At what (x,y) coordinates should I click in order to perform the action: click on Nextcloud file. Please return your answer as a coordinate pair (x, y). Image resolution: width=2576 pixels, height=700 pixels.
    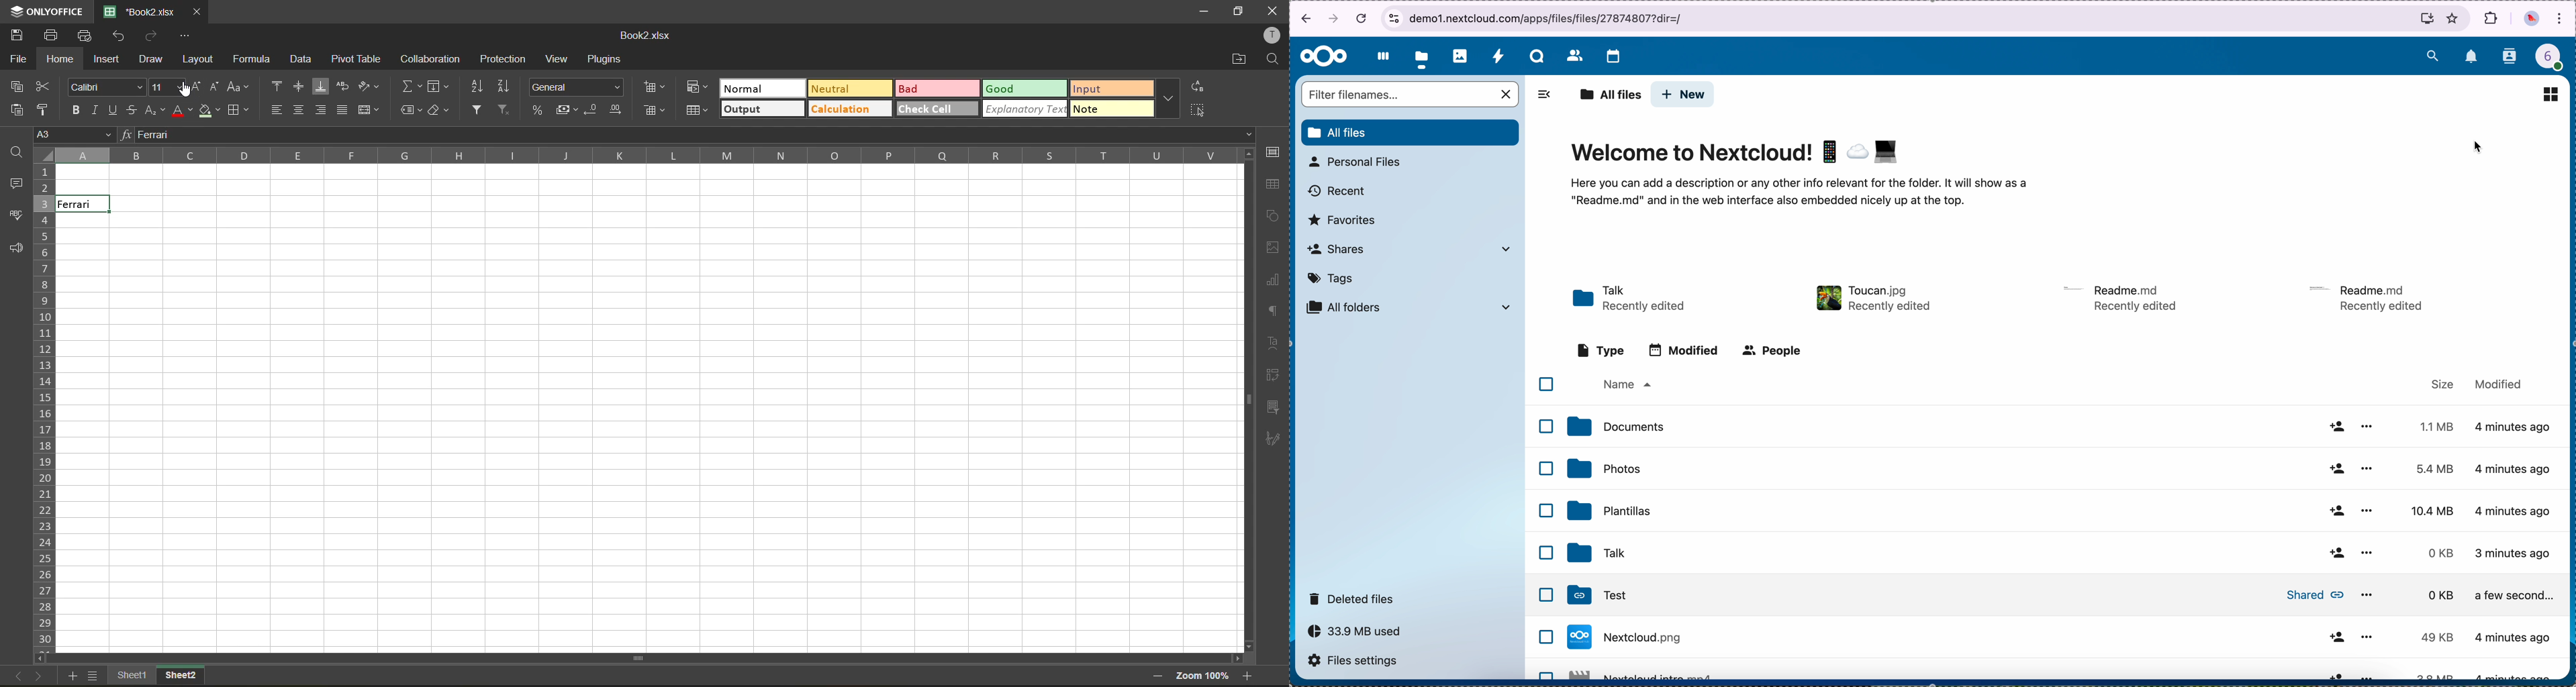
    Looking at the image, I should click on (1646, 673).